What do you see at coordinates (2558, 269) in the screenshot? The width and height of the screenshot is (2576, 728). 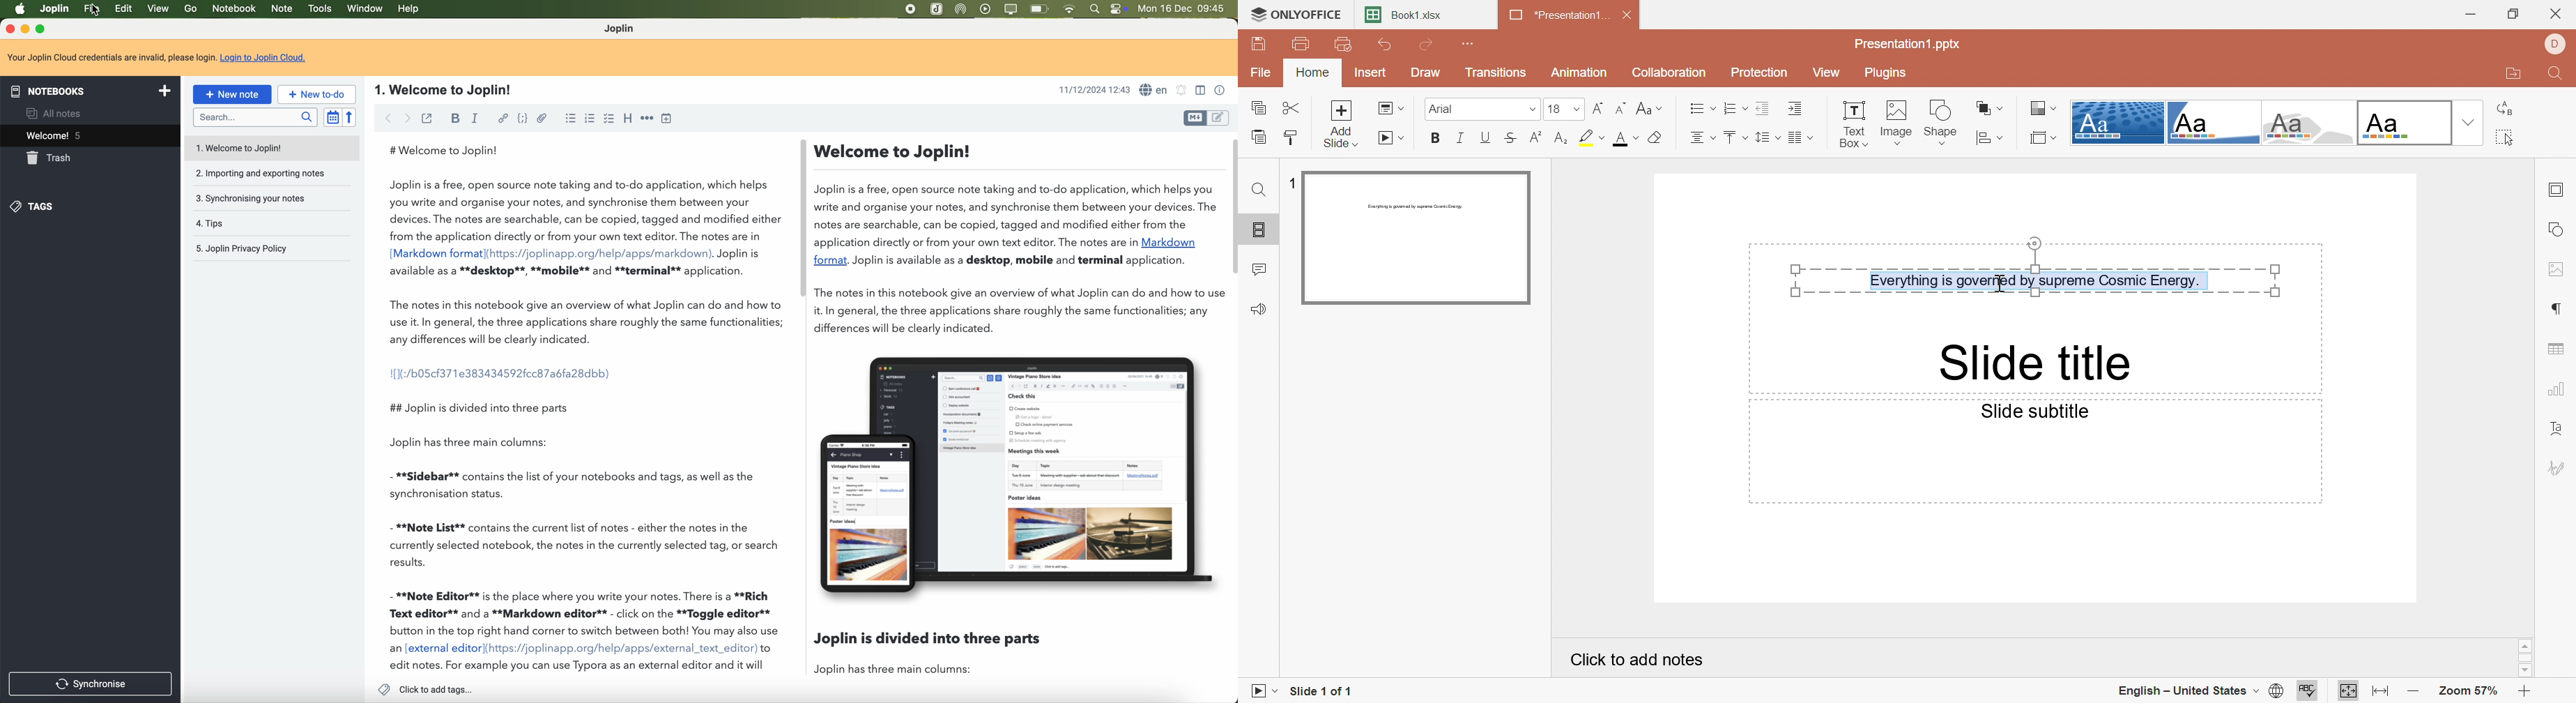 I see `Image` at bounding box center [2558, 269].